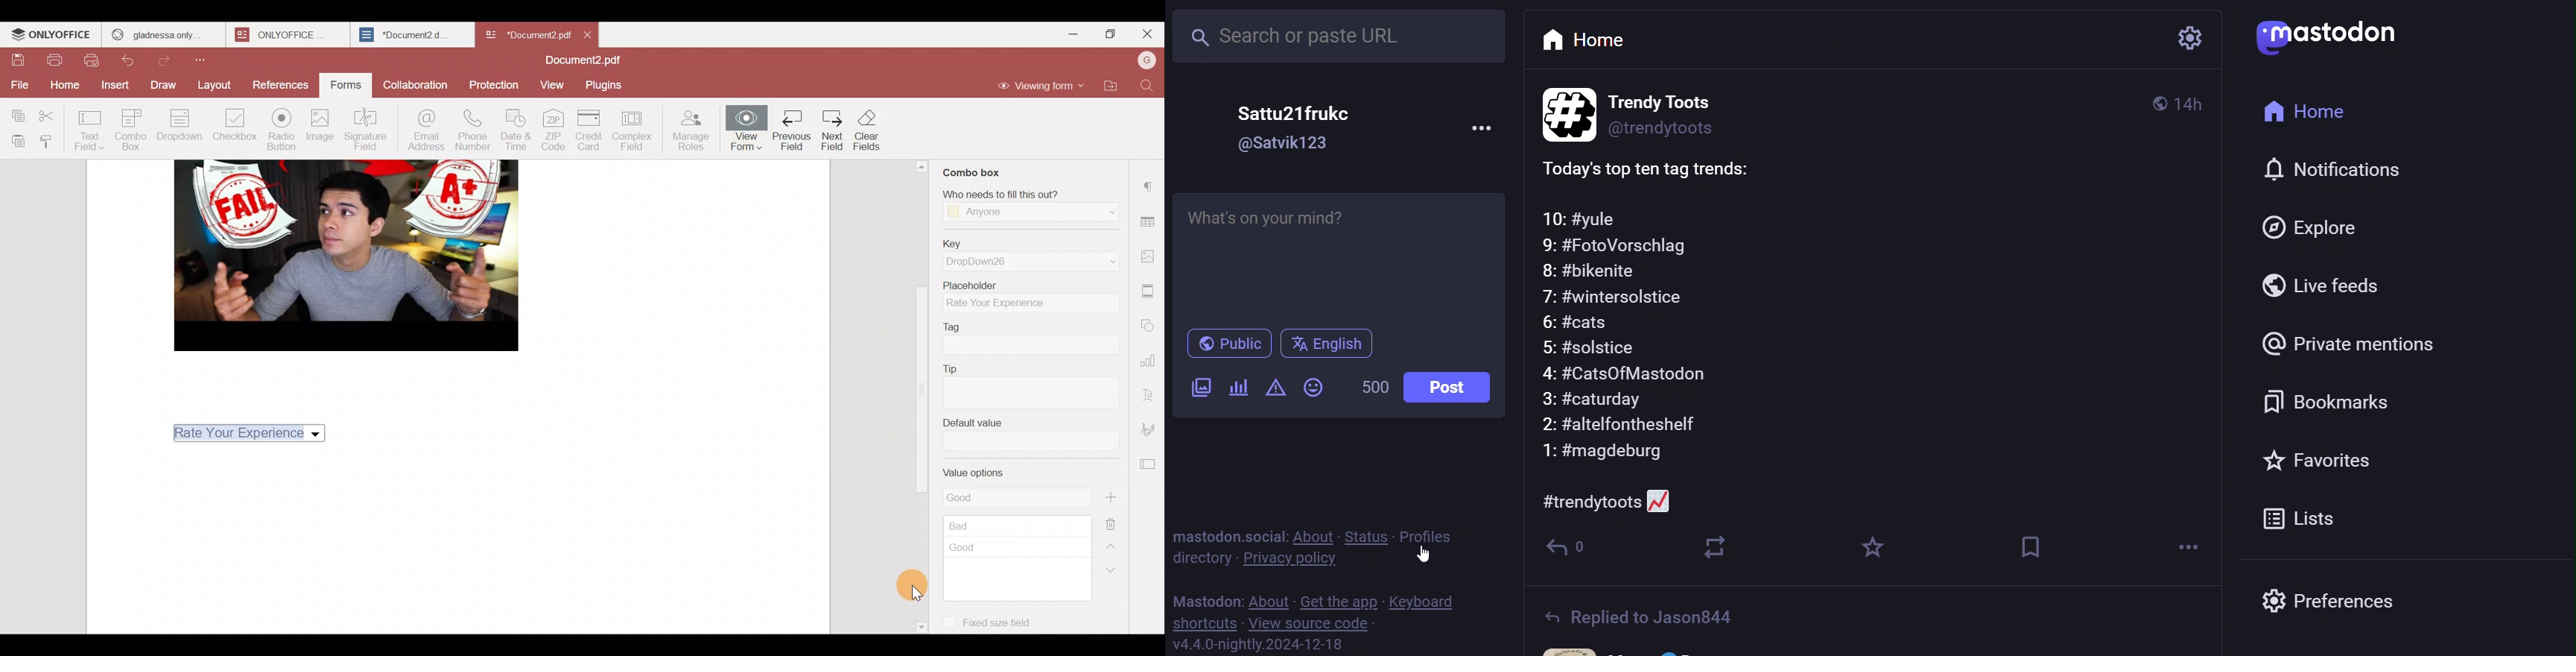  I want to click on Table settings, so click(1152, 222).